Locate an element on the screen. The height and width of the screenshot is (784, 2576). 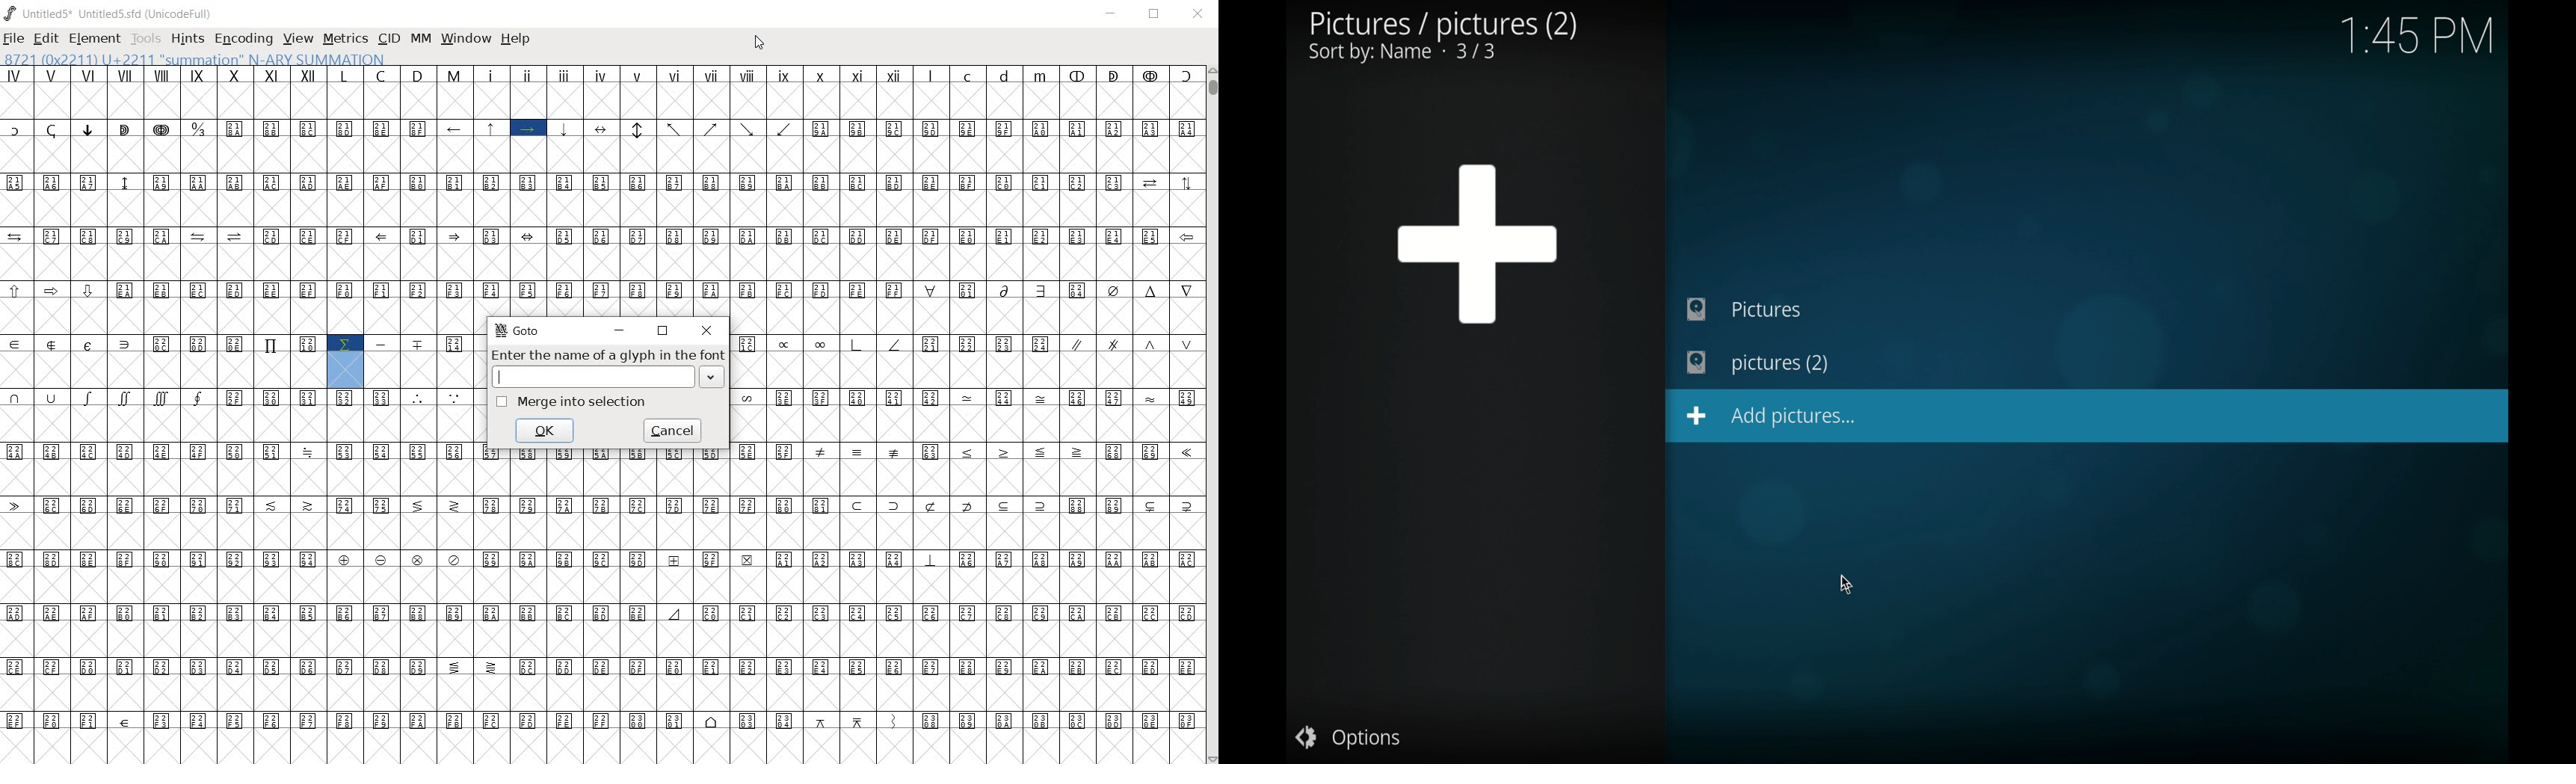
add pictures is located at coordinates (1774, 415).